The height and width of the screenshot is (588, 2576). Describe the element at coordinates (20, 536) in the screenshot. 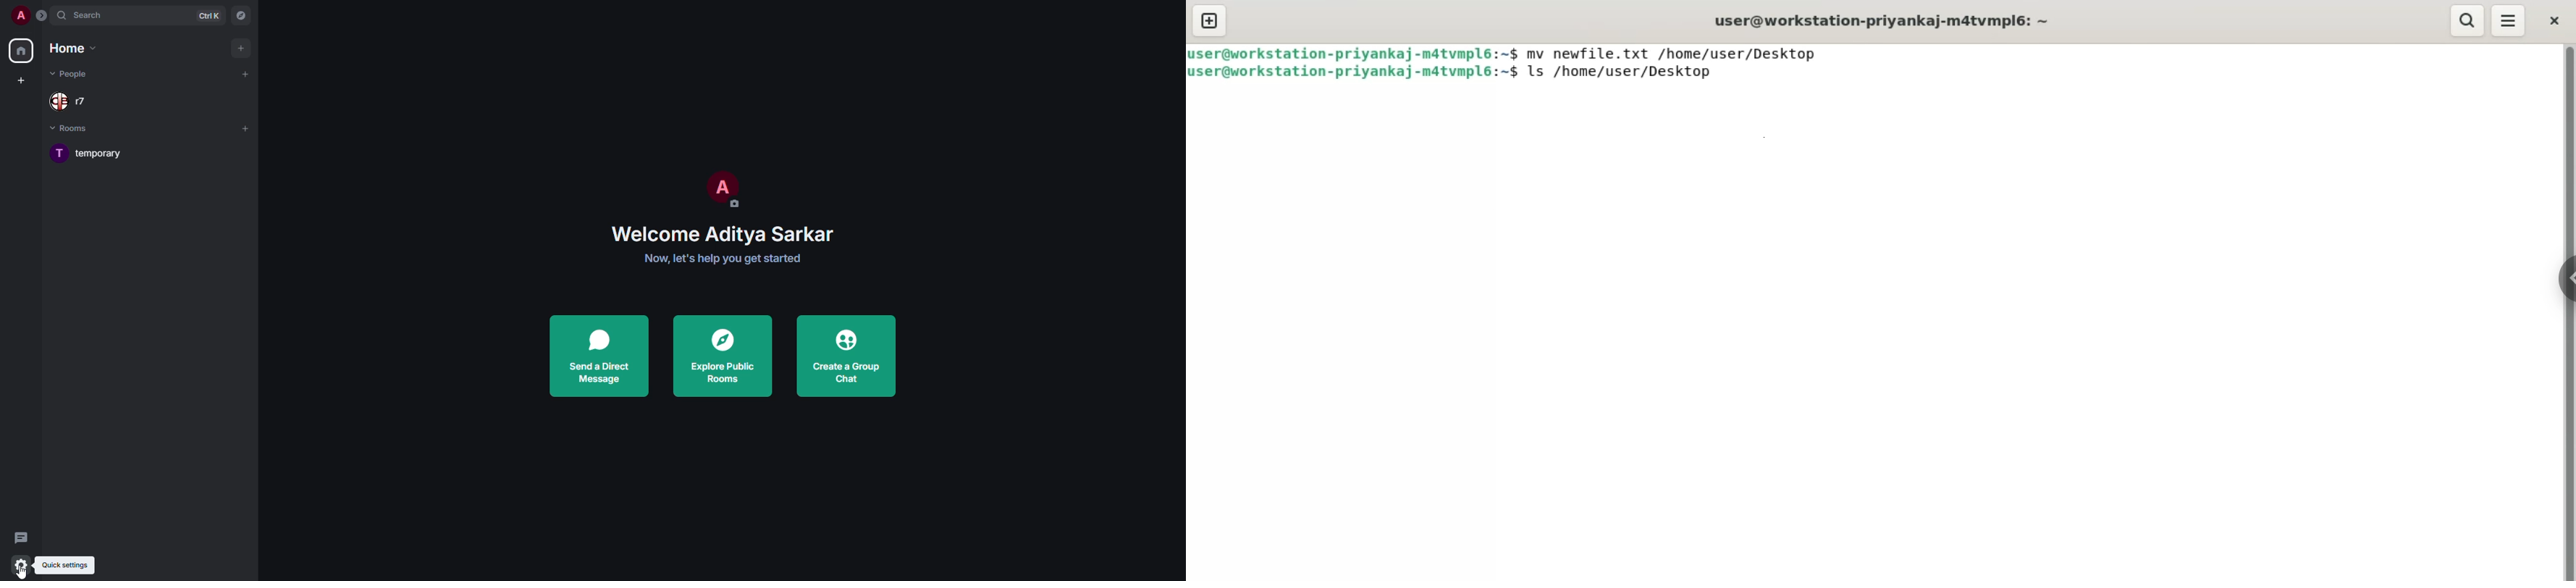

I see `threads` at that location.